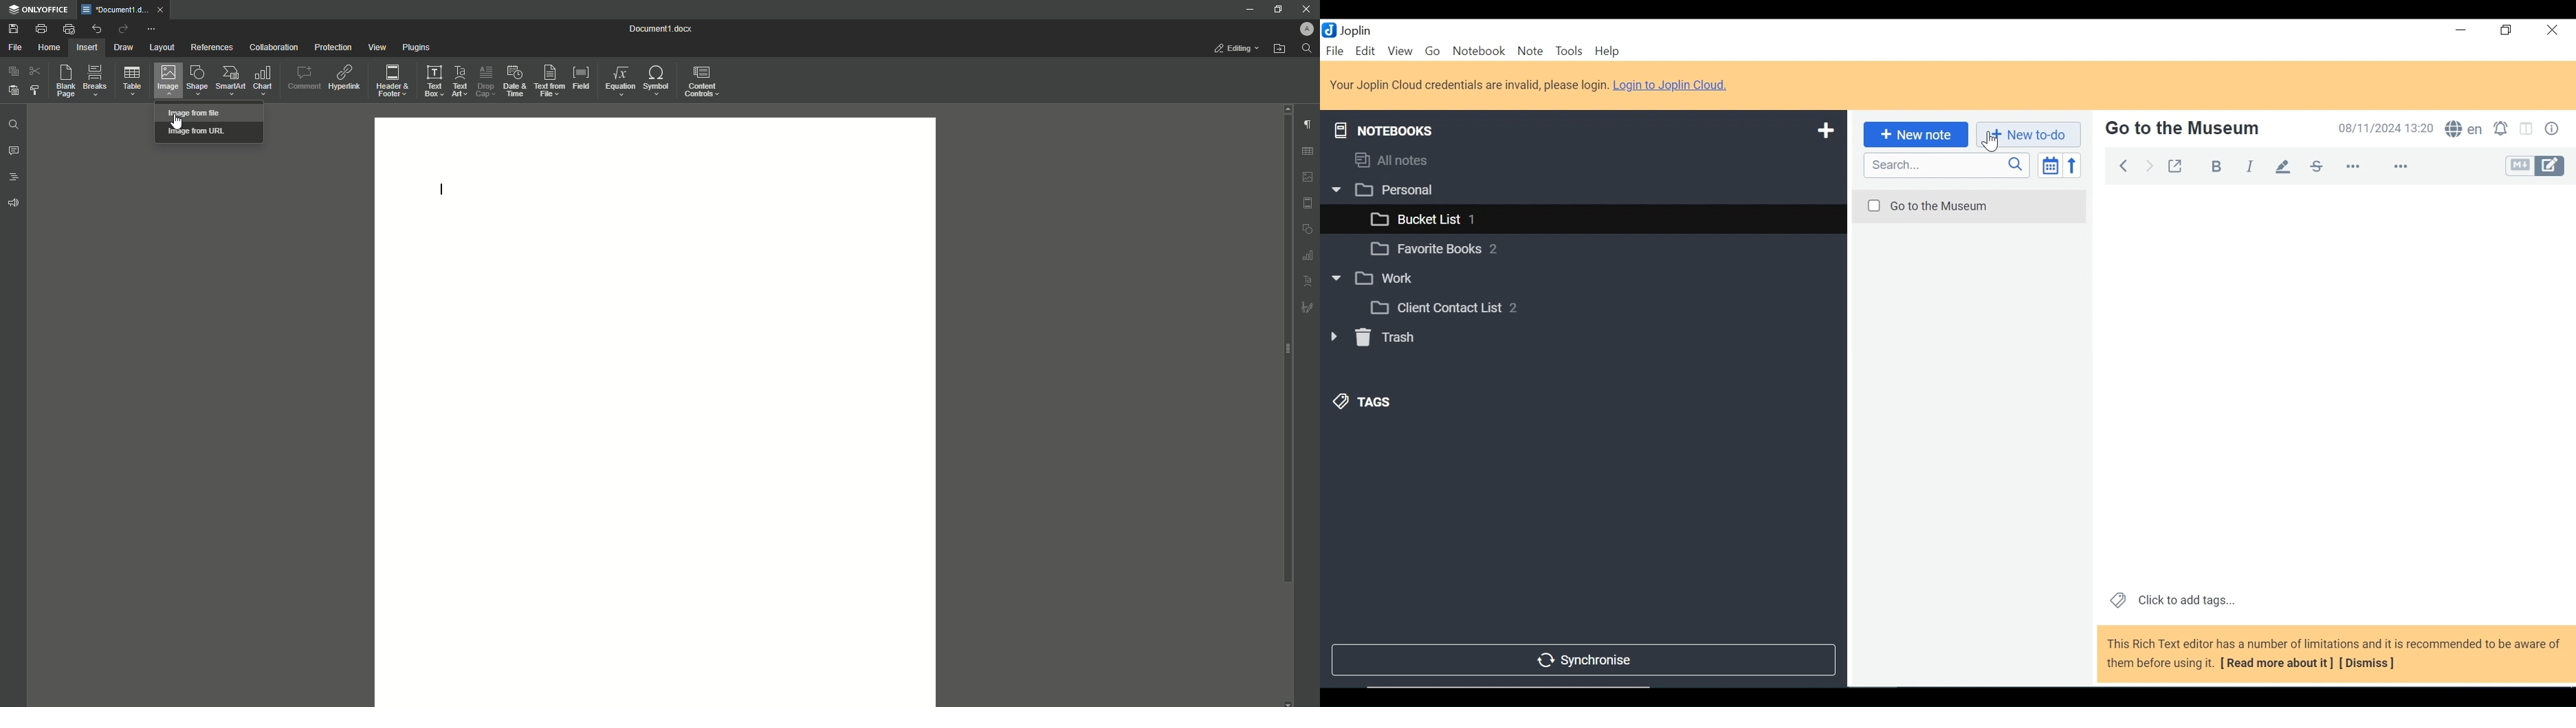 The height and width of the screenshot is (728, 2576). I want to click on SEARCH, so click(1948, 165).